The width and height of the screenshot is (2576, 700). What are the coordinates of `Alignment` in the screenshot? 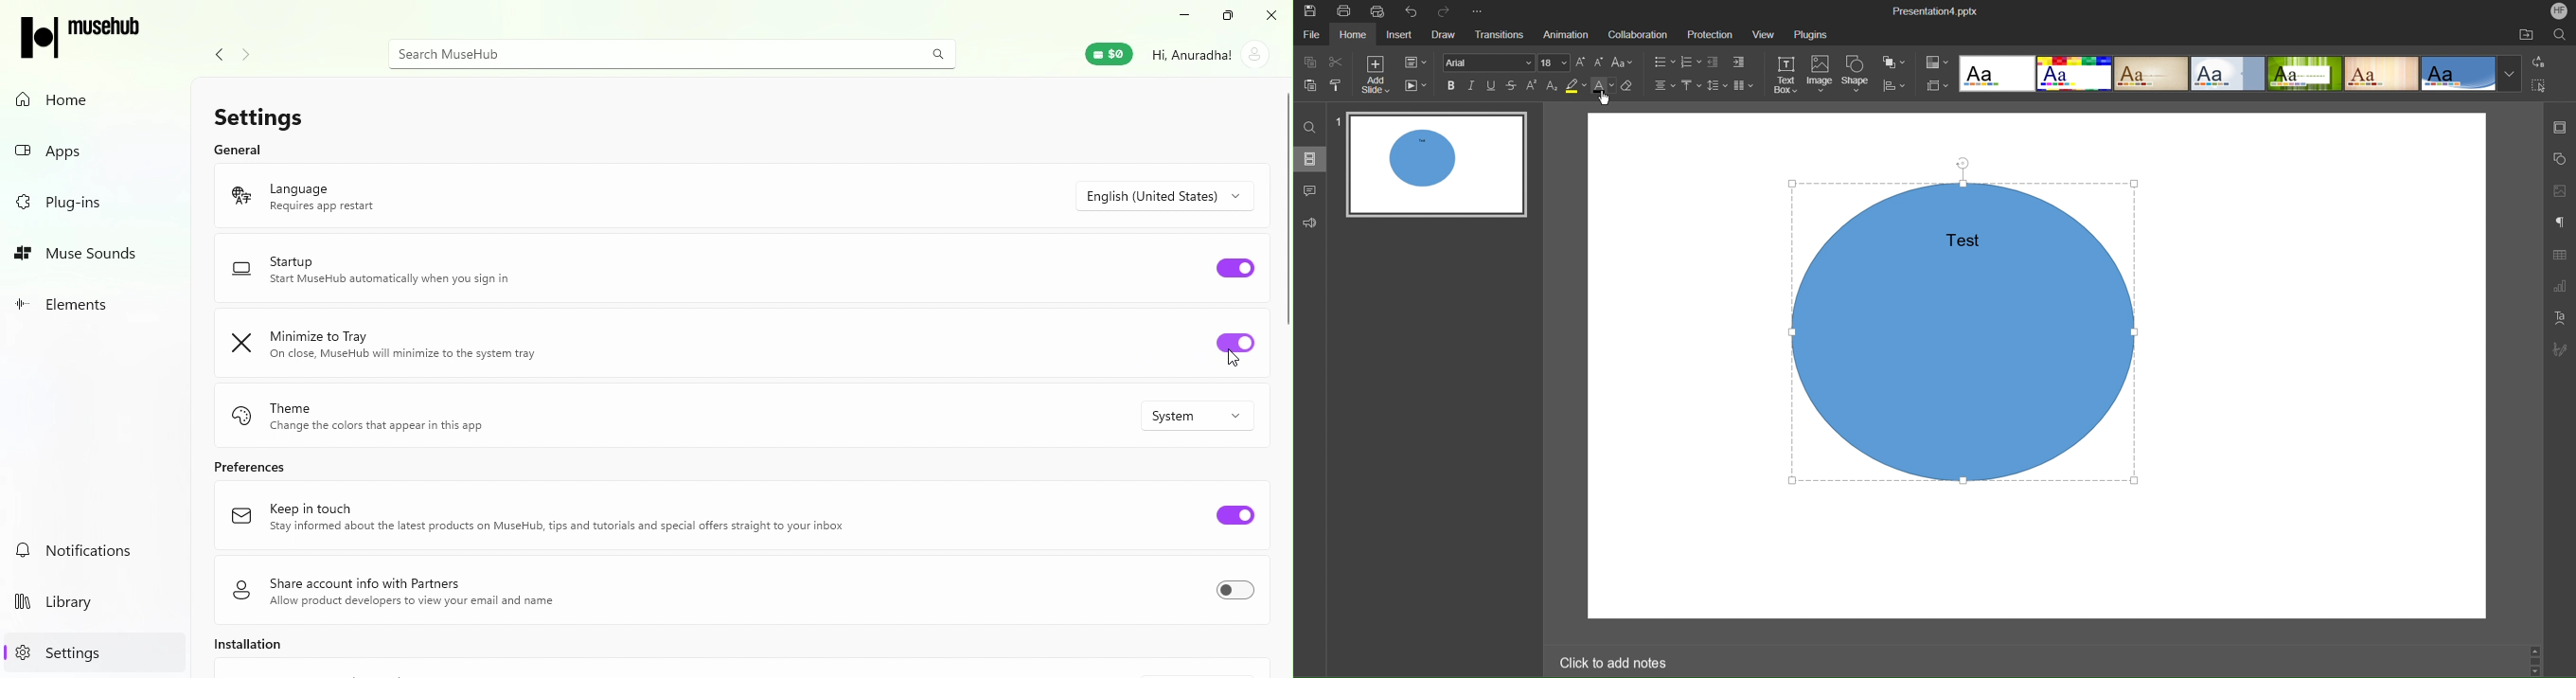 It's located at (1667, 86).